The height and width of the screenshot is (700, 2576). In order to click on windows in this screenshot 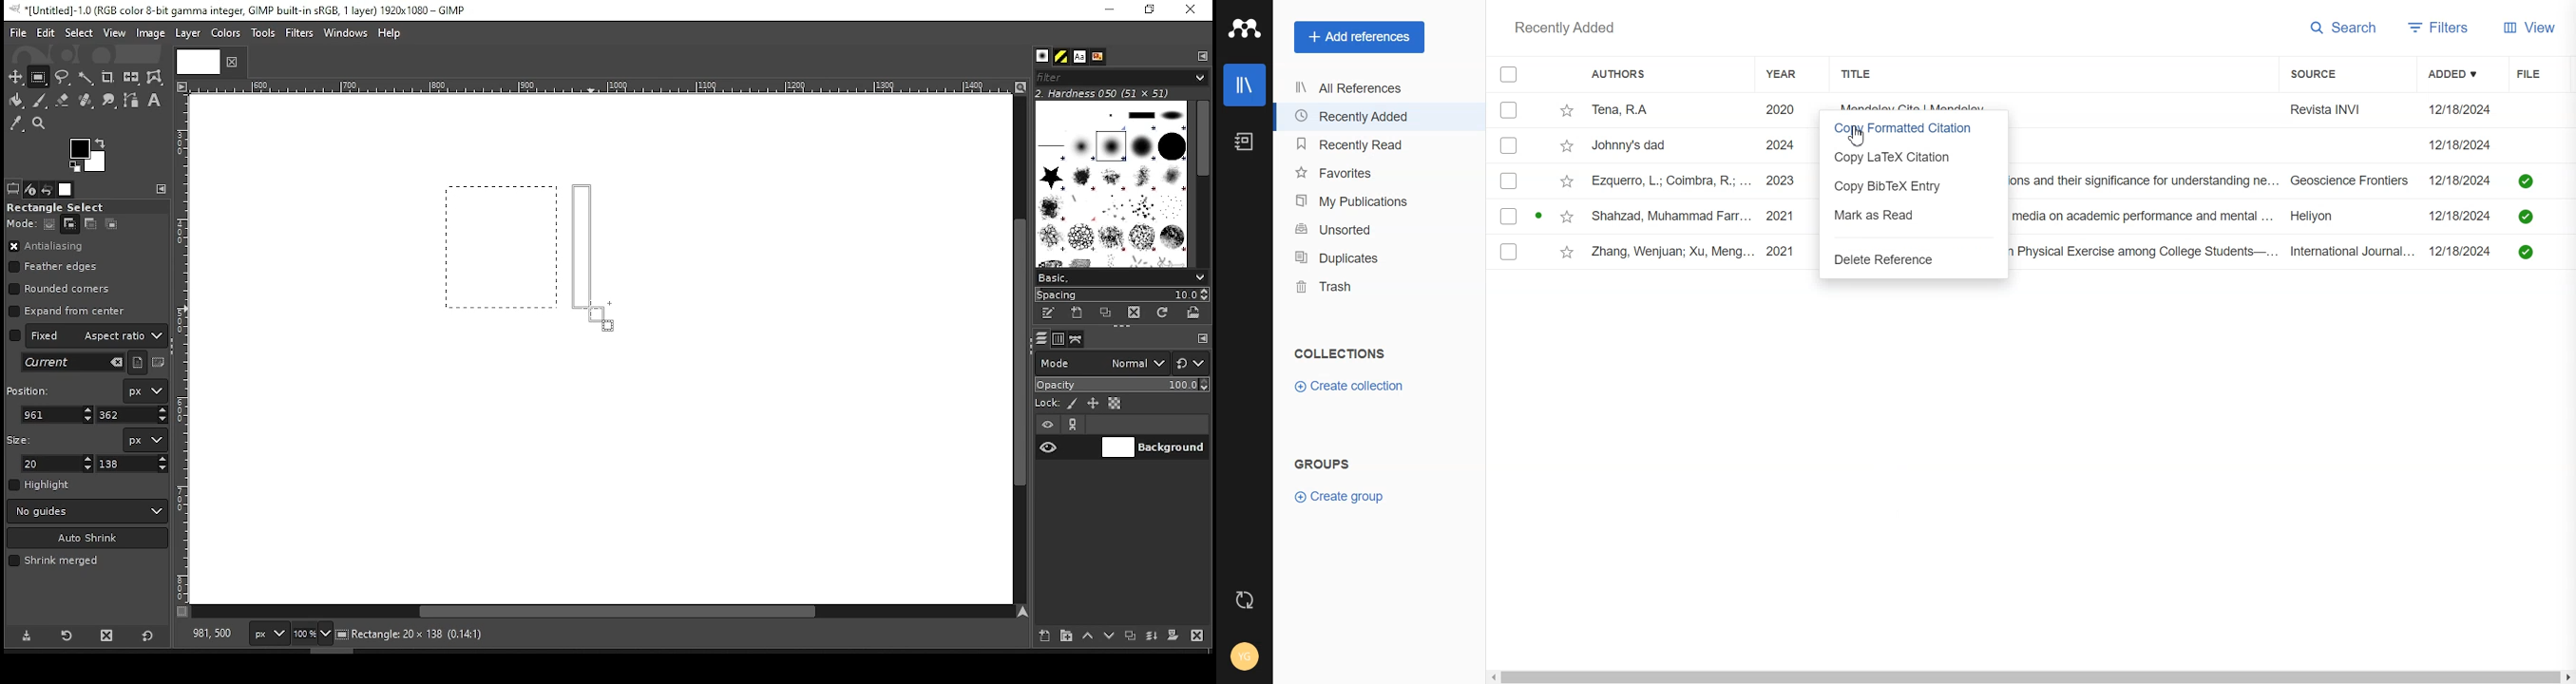, I will do `click(347, 34)`.